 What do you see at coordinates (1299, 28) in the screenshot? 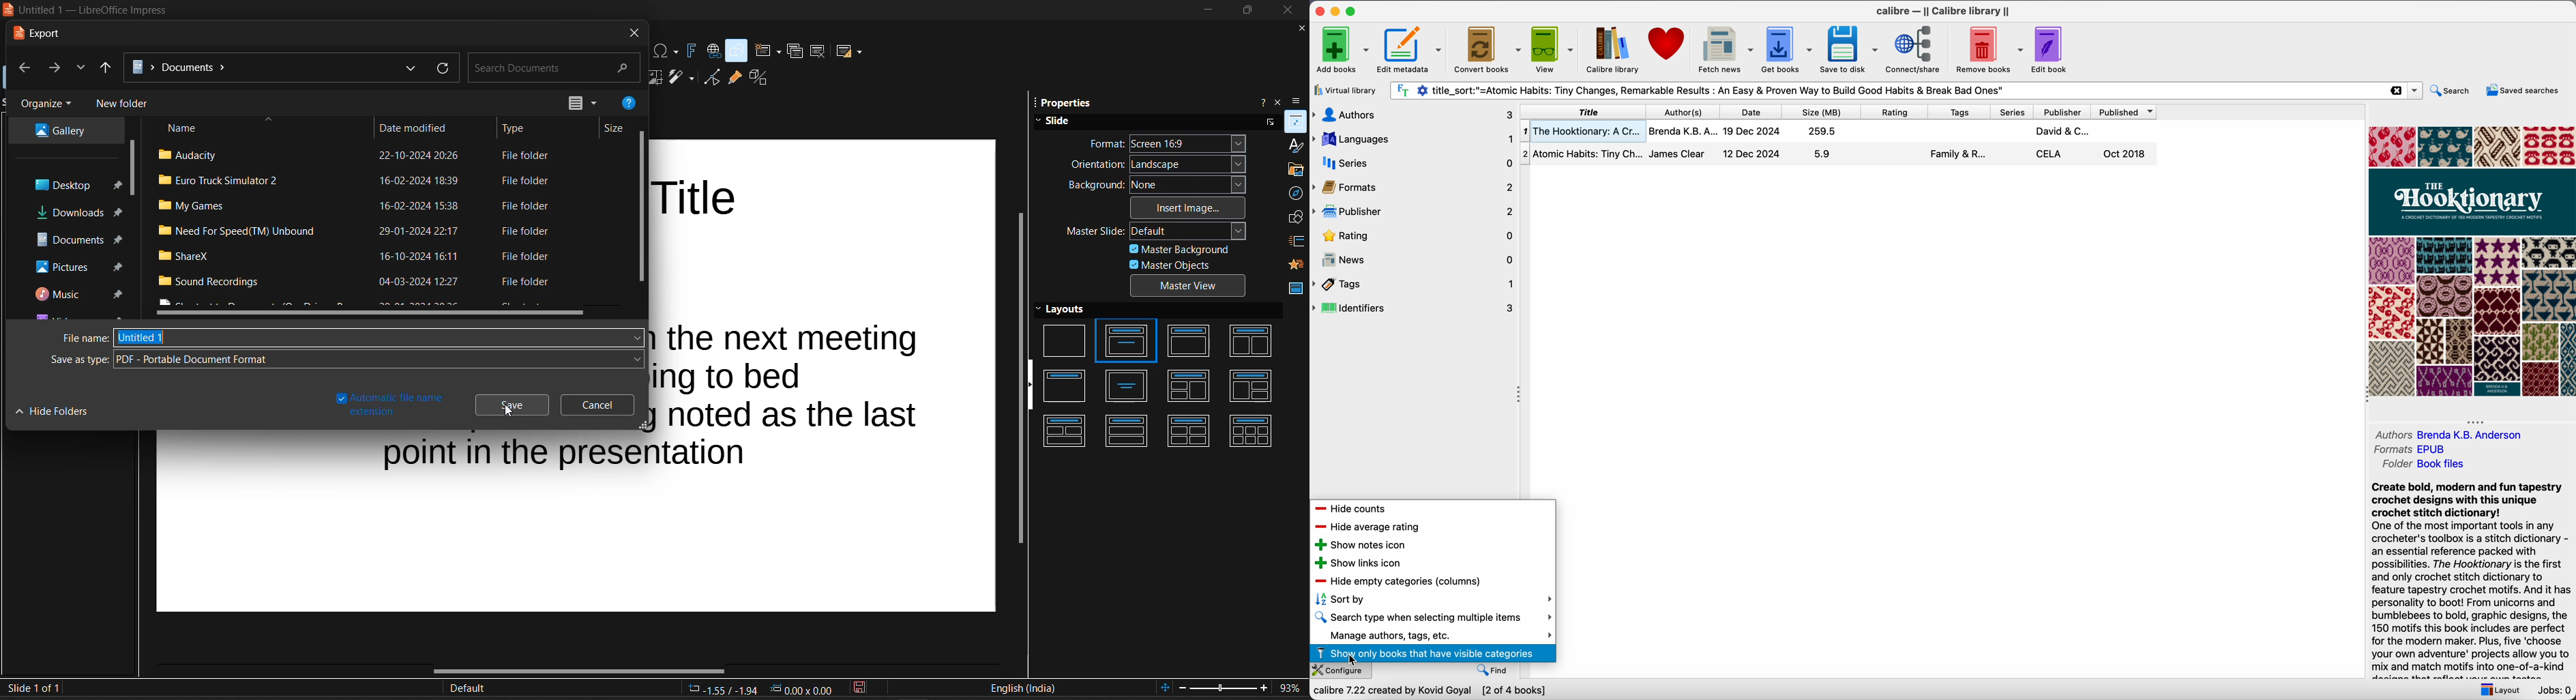
I see `close document` at bounding box center [1299, 28].